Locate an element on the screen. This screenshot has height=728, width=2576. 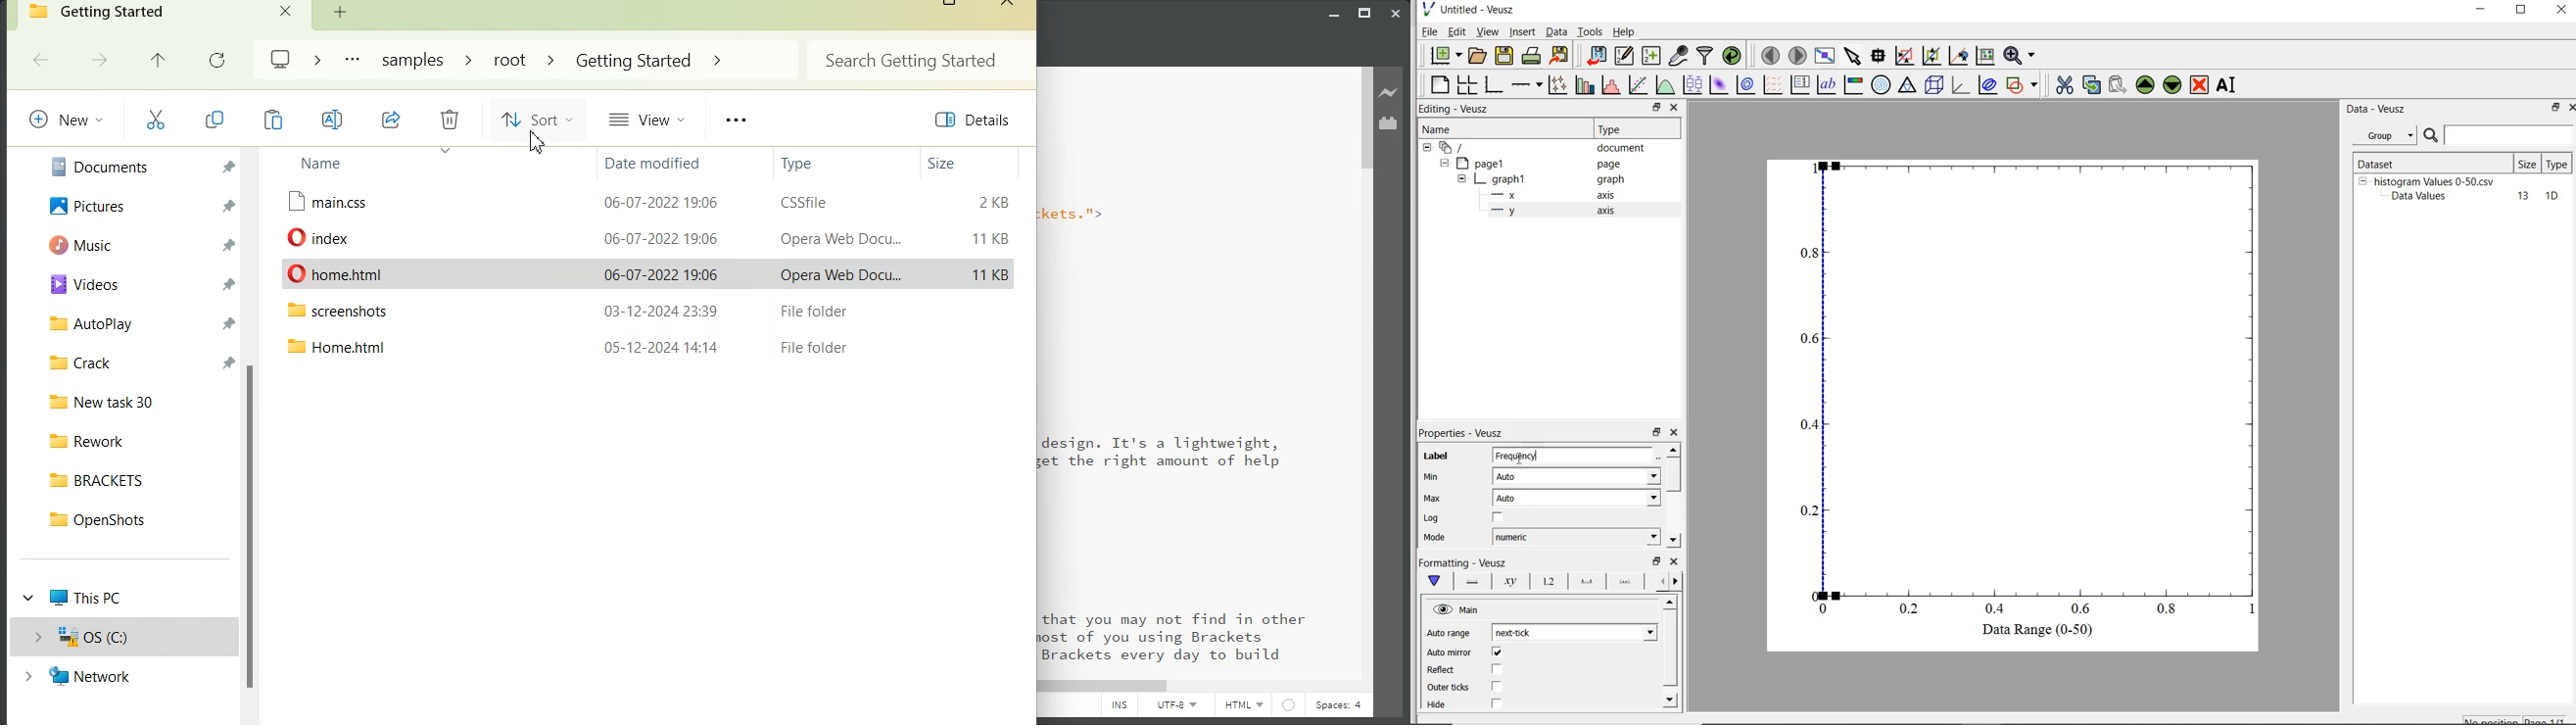
size is located at coordinates (2527, 164).